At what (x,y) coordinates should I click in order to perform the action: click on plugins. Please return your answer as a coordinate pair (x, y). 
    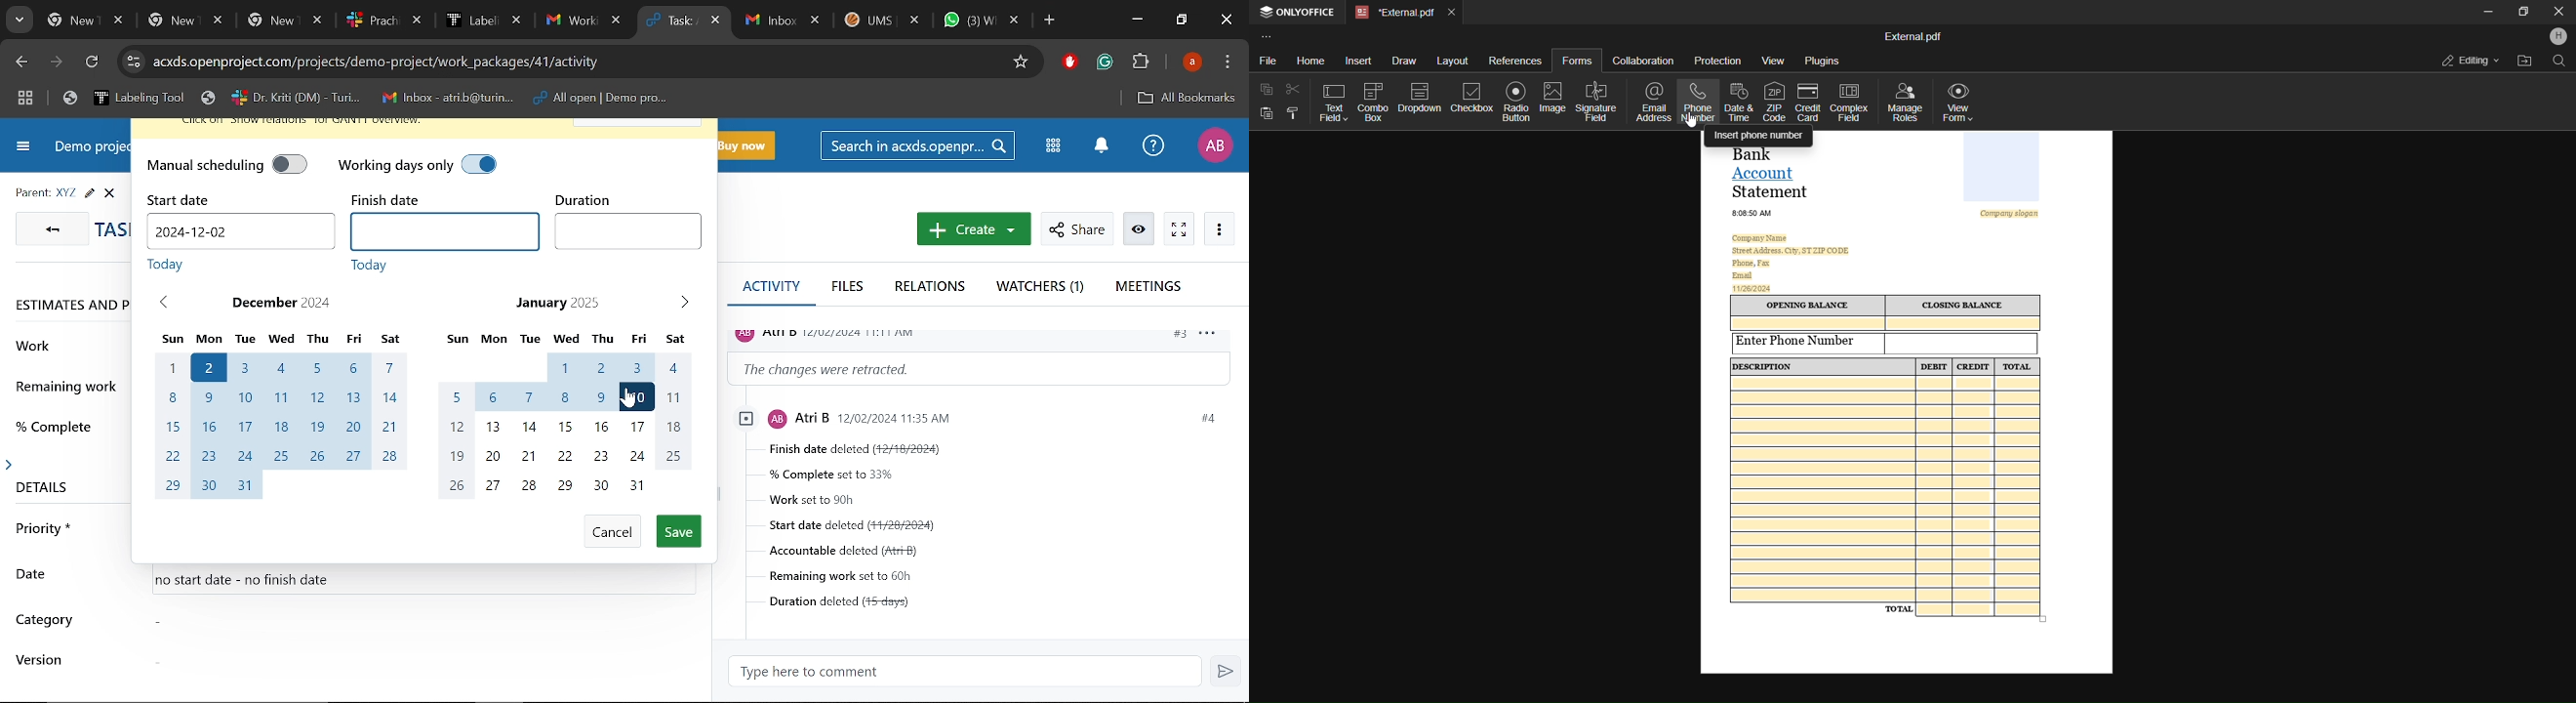
    Looking at the image, I should click on (1824, 62).